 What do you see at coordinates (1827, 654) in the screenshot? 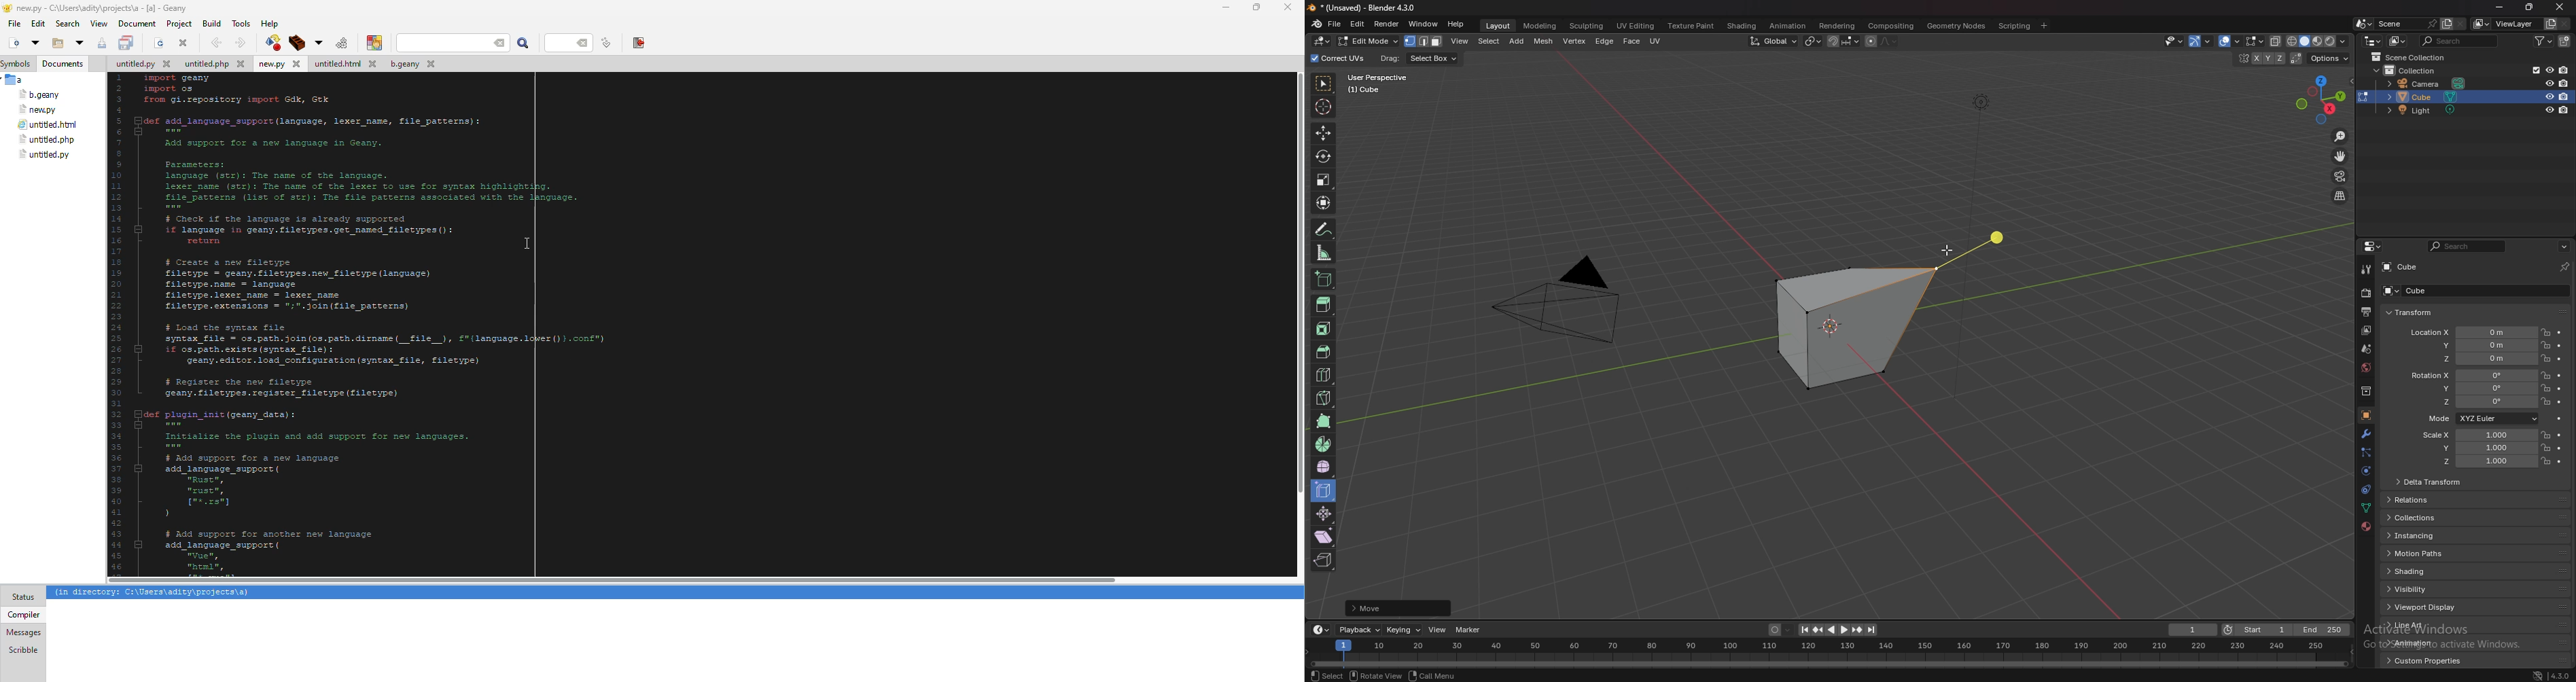
I see `seek` at bounding box center [1827, 654].